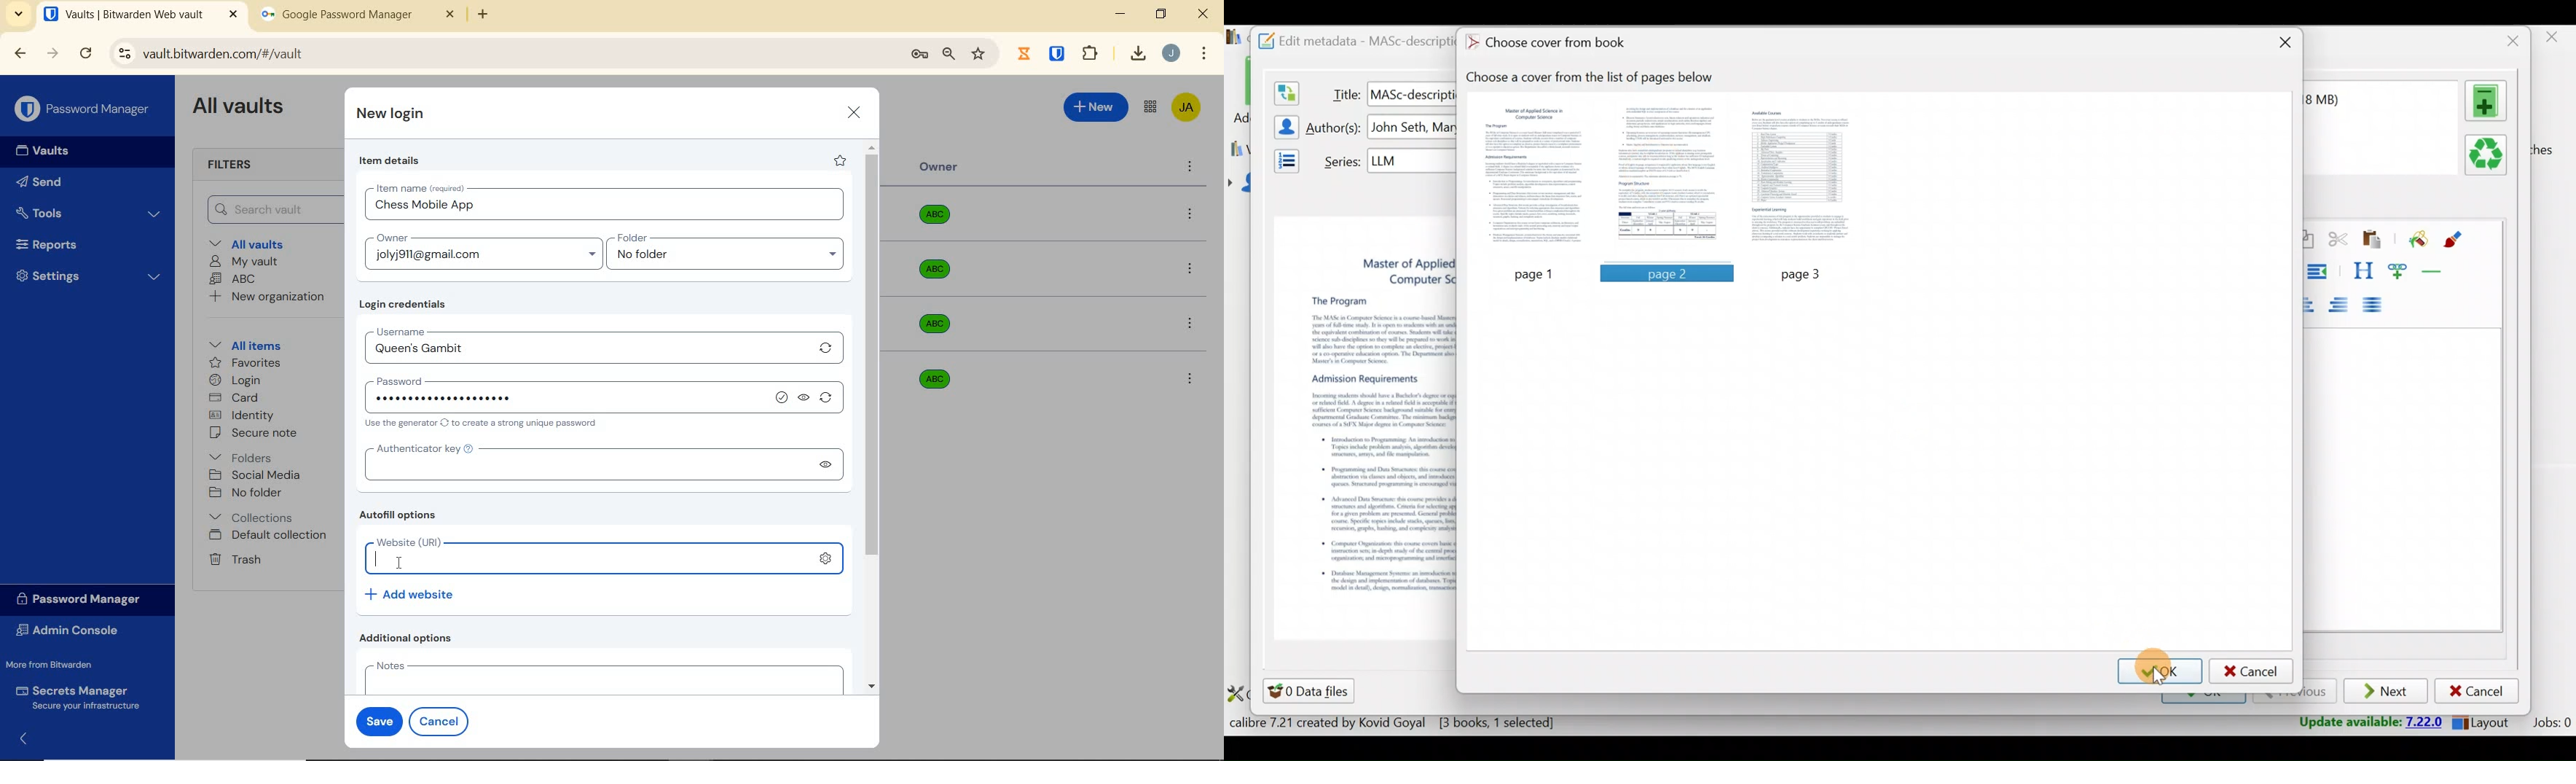 This screenshot has width=2576, height=784. Describe the element at coordinates (243, 343) in the screenshot. I see `All items` at that location.